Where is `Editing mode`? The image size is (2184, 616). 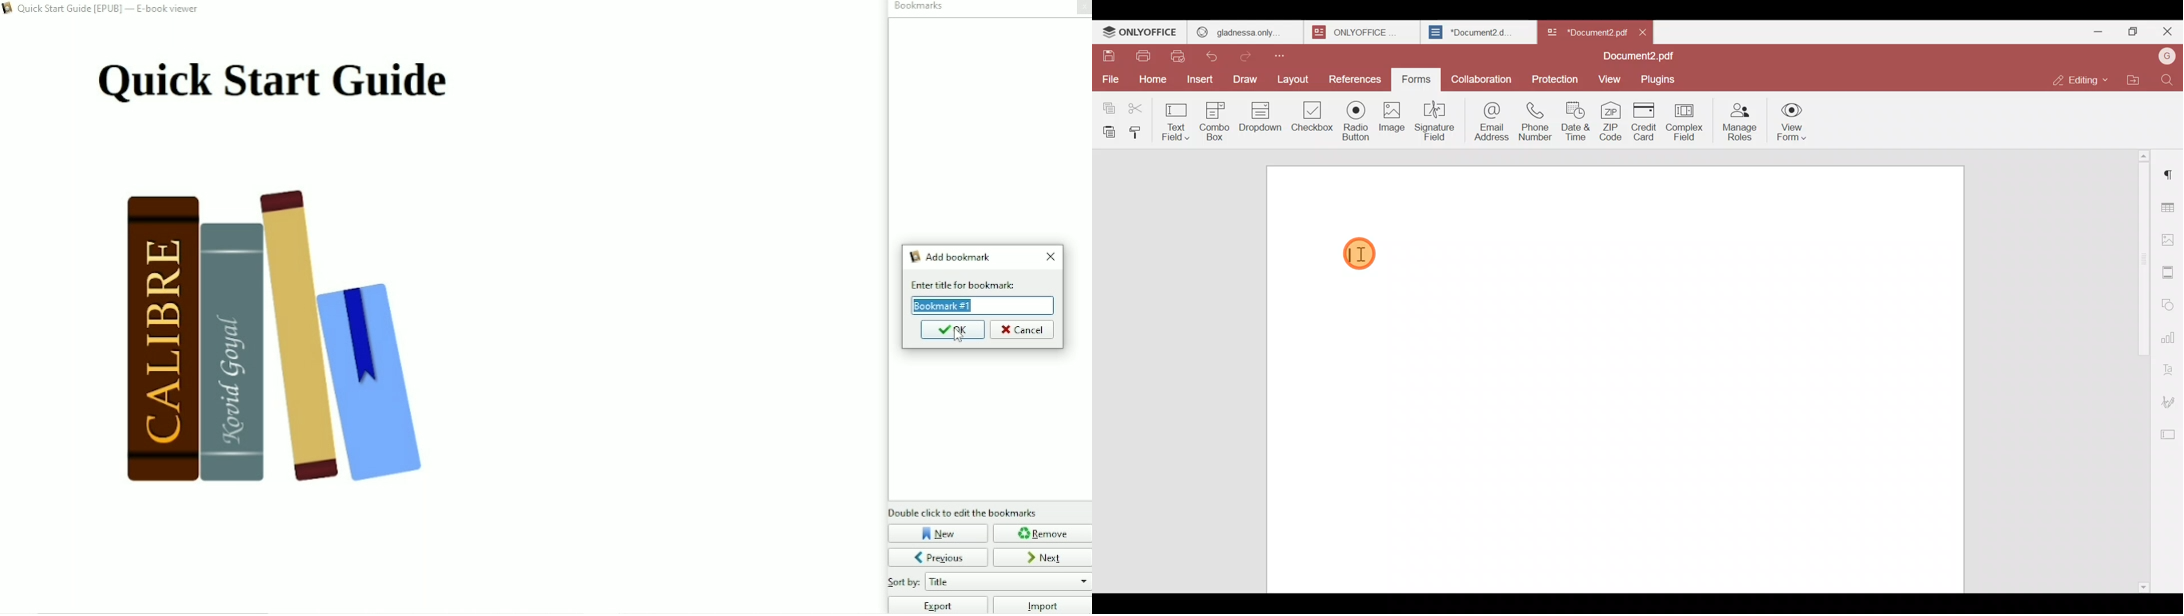 Editing mode is located at coordinates (2082, 77).